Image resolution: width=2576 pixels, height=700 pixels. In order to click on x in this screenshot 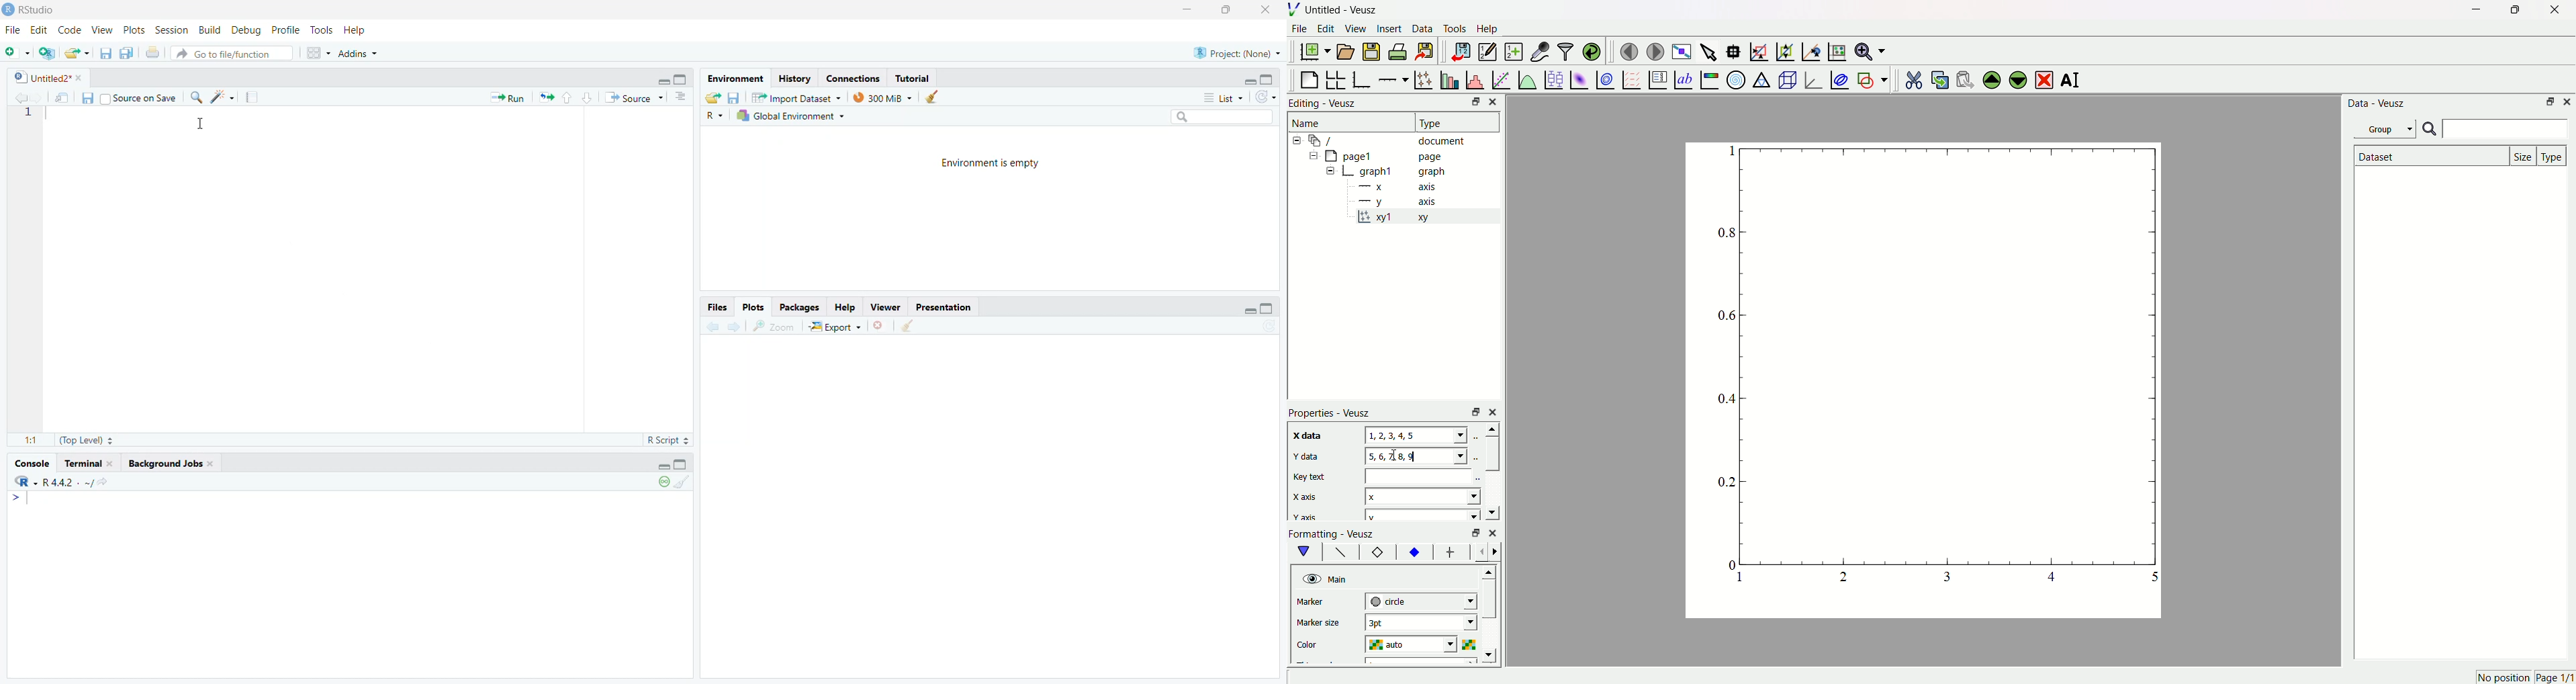, I will do `click(1423, 495)`.